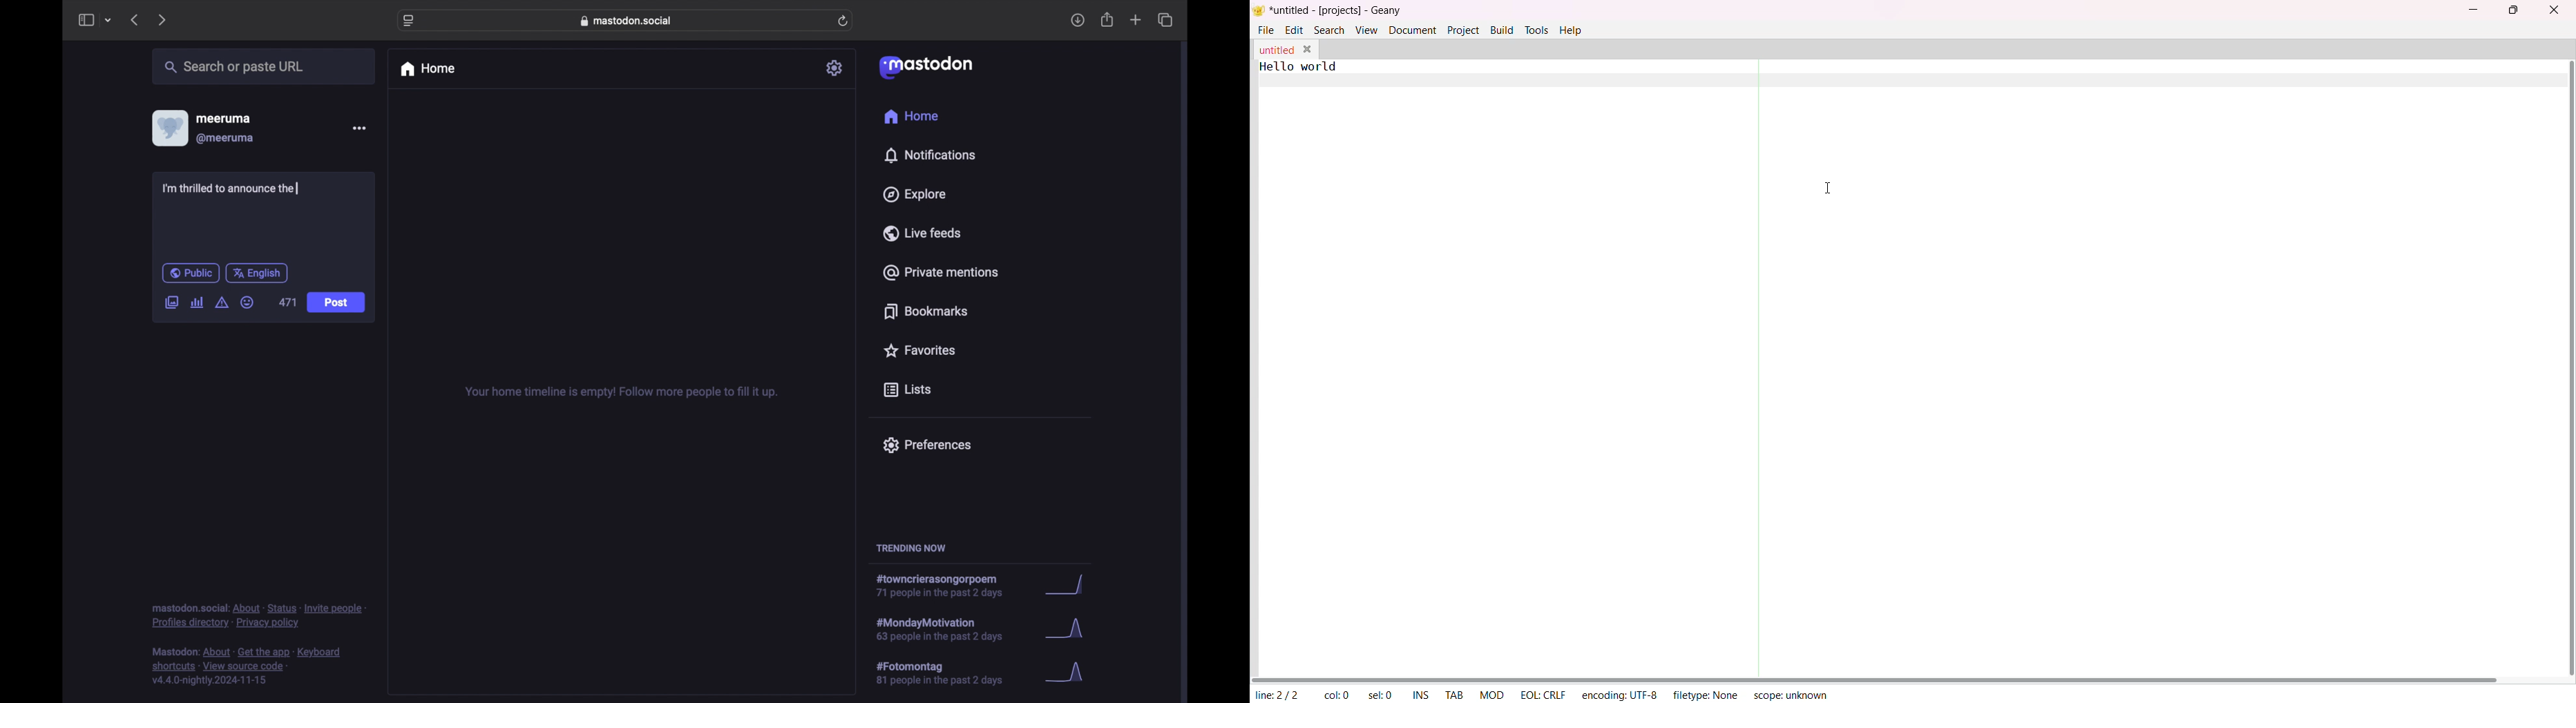 The height and width of the screenshot is (728, 2576). Describe the element at coordinates (1502, 28) in the screenshot. I see `build` at that location.